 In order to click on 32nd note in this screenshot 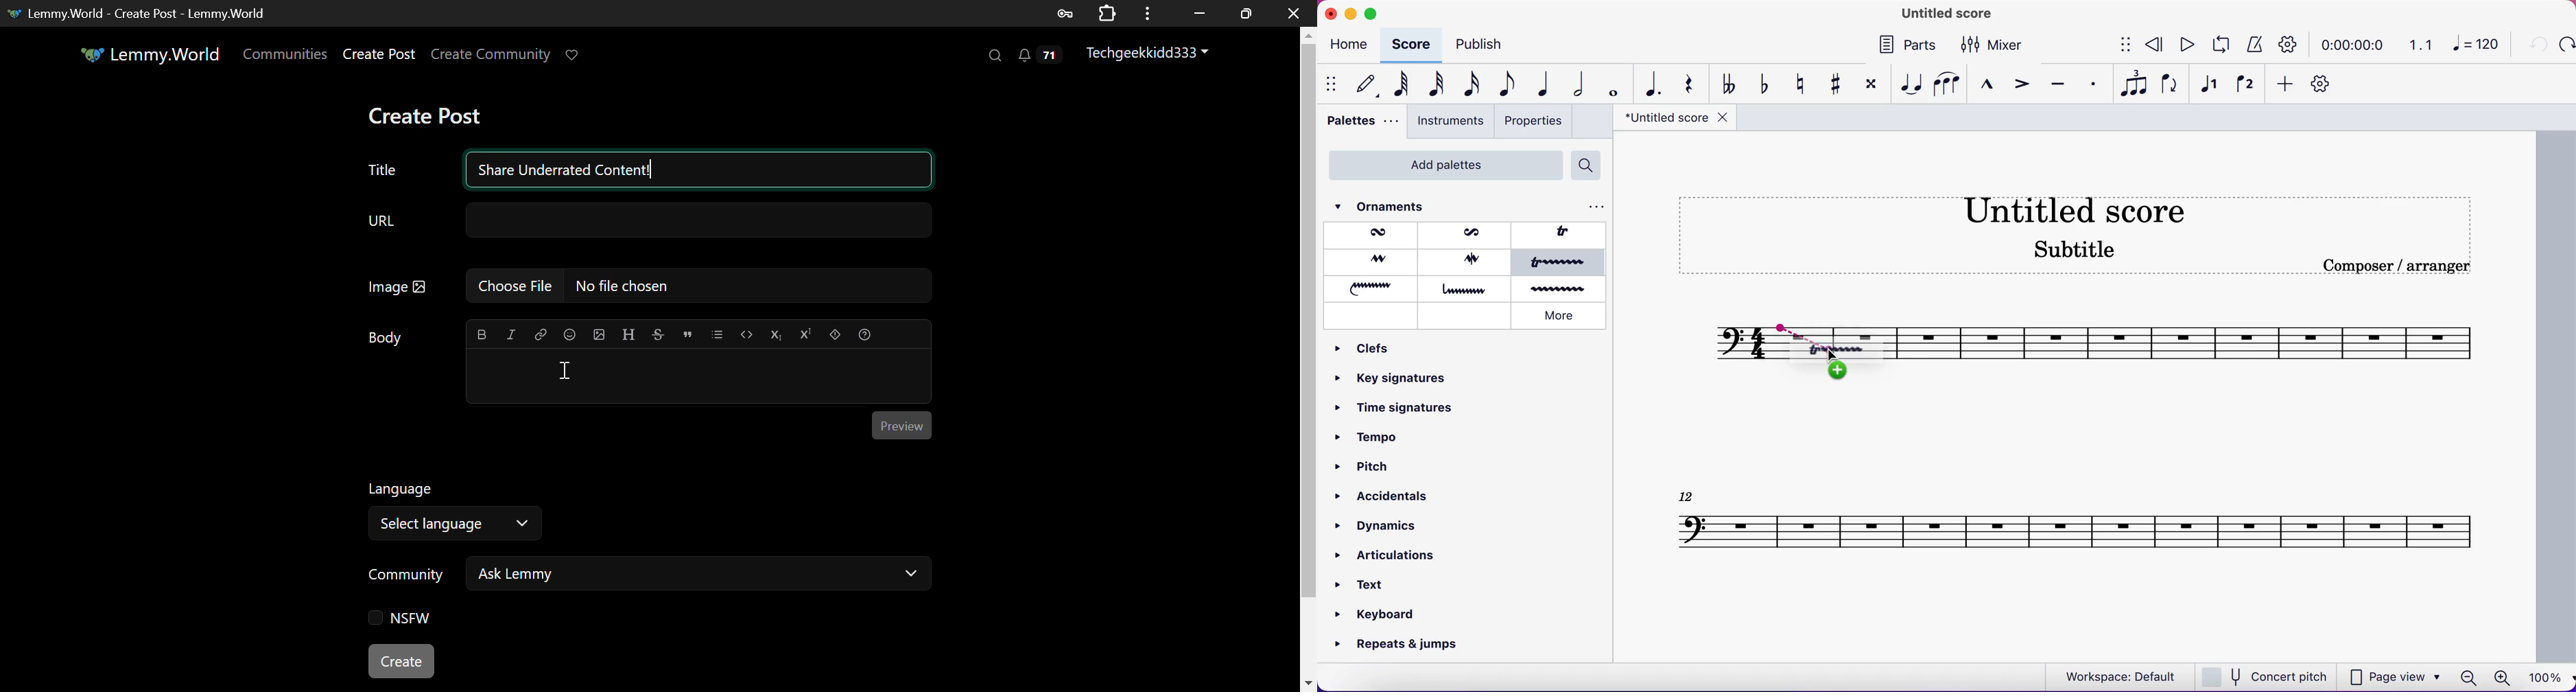, I will do `click(1431, 85)`.